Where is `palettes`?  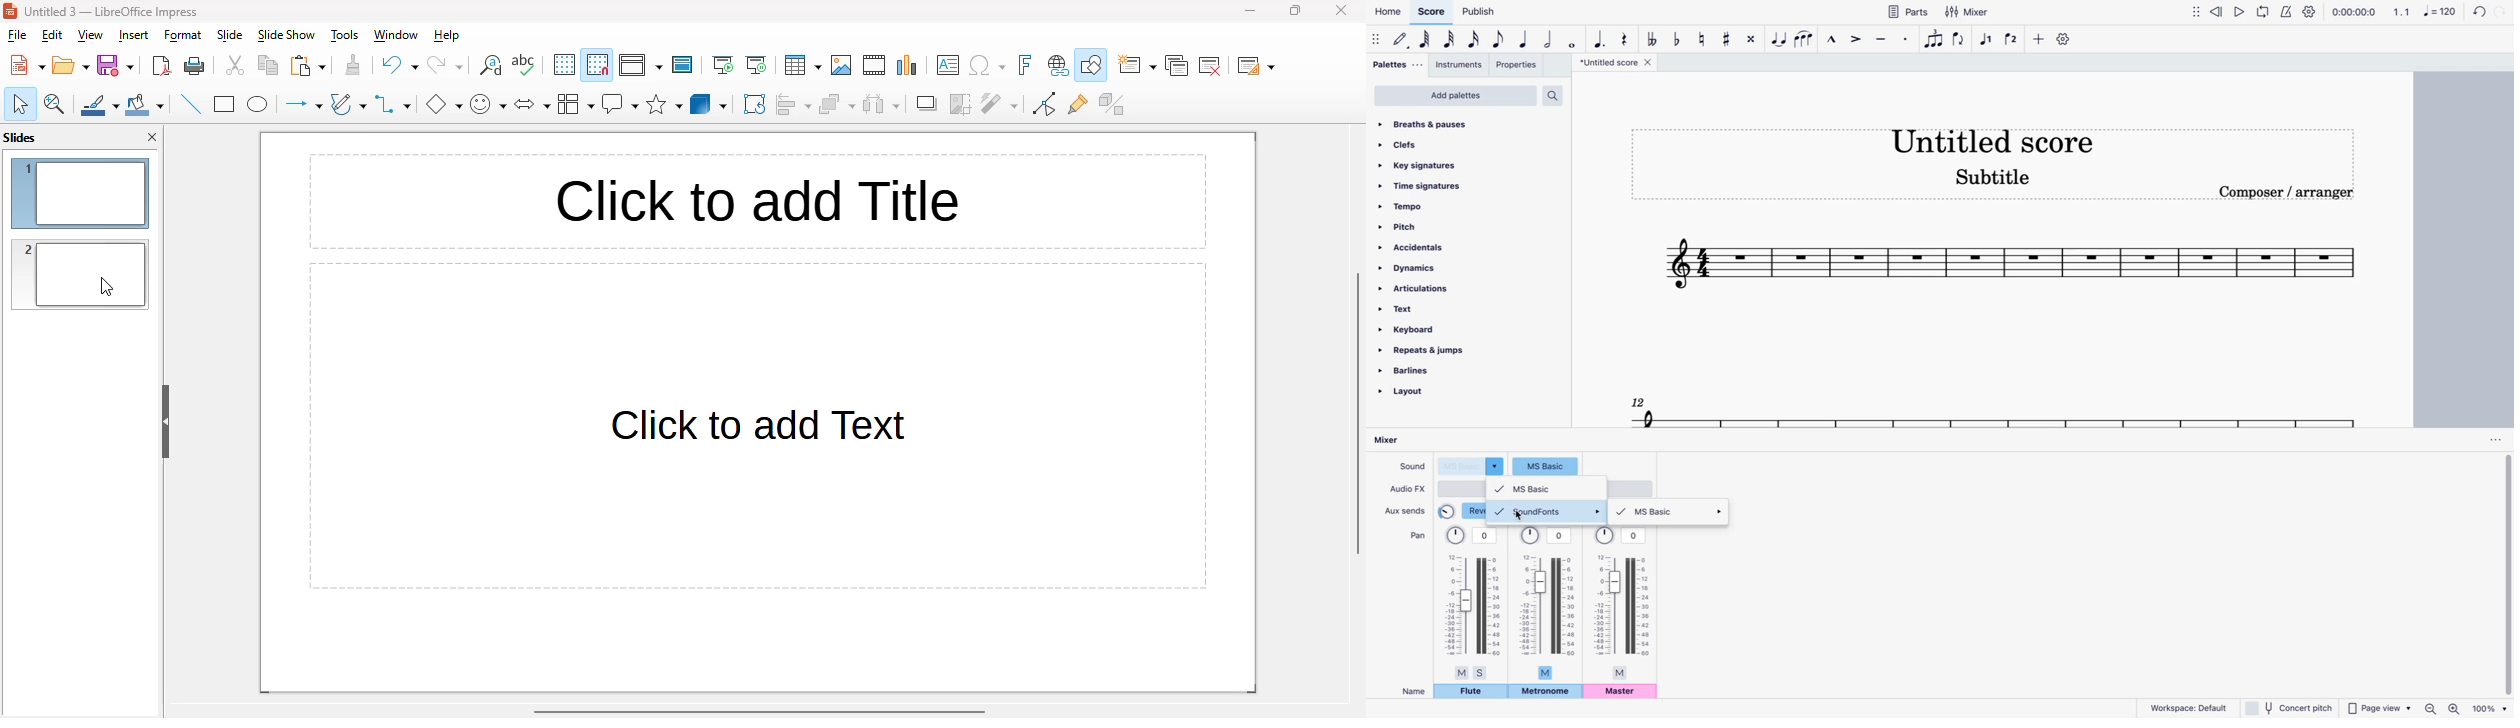
palettes is located at coordinates (1398, 67).